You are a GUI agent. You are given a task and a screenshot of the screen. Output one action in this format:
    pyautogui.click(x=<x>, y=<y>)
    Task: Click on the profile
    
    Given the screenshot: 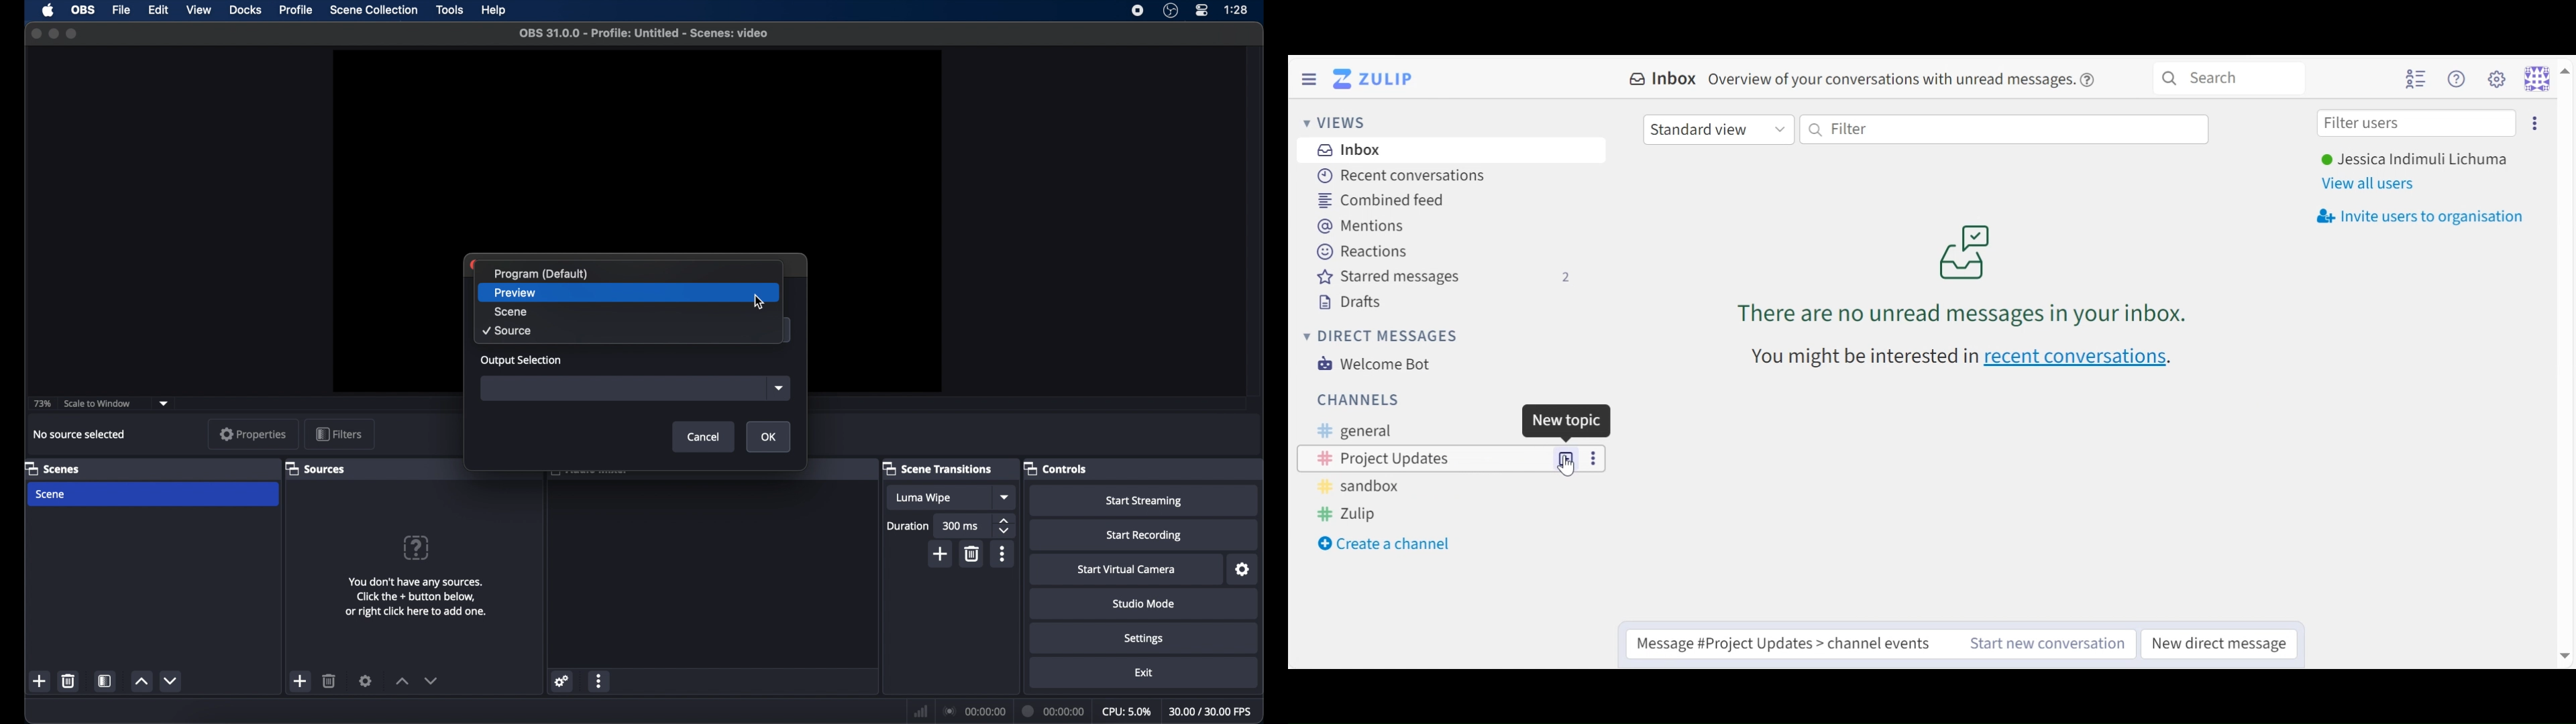 What is the action you would take?
    pyautogui.click(x=297, y=10)
    